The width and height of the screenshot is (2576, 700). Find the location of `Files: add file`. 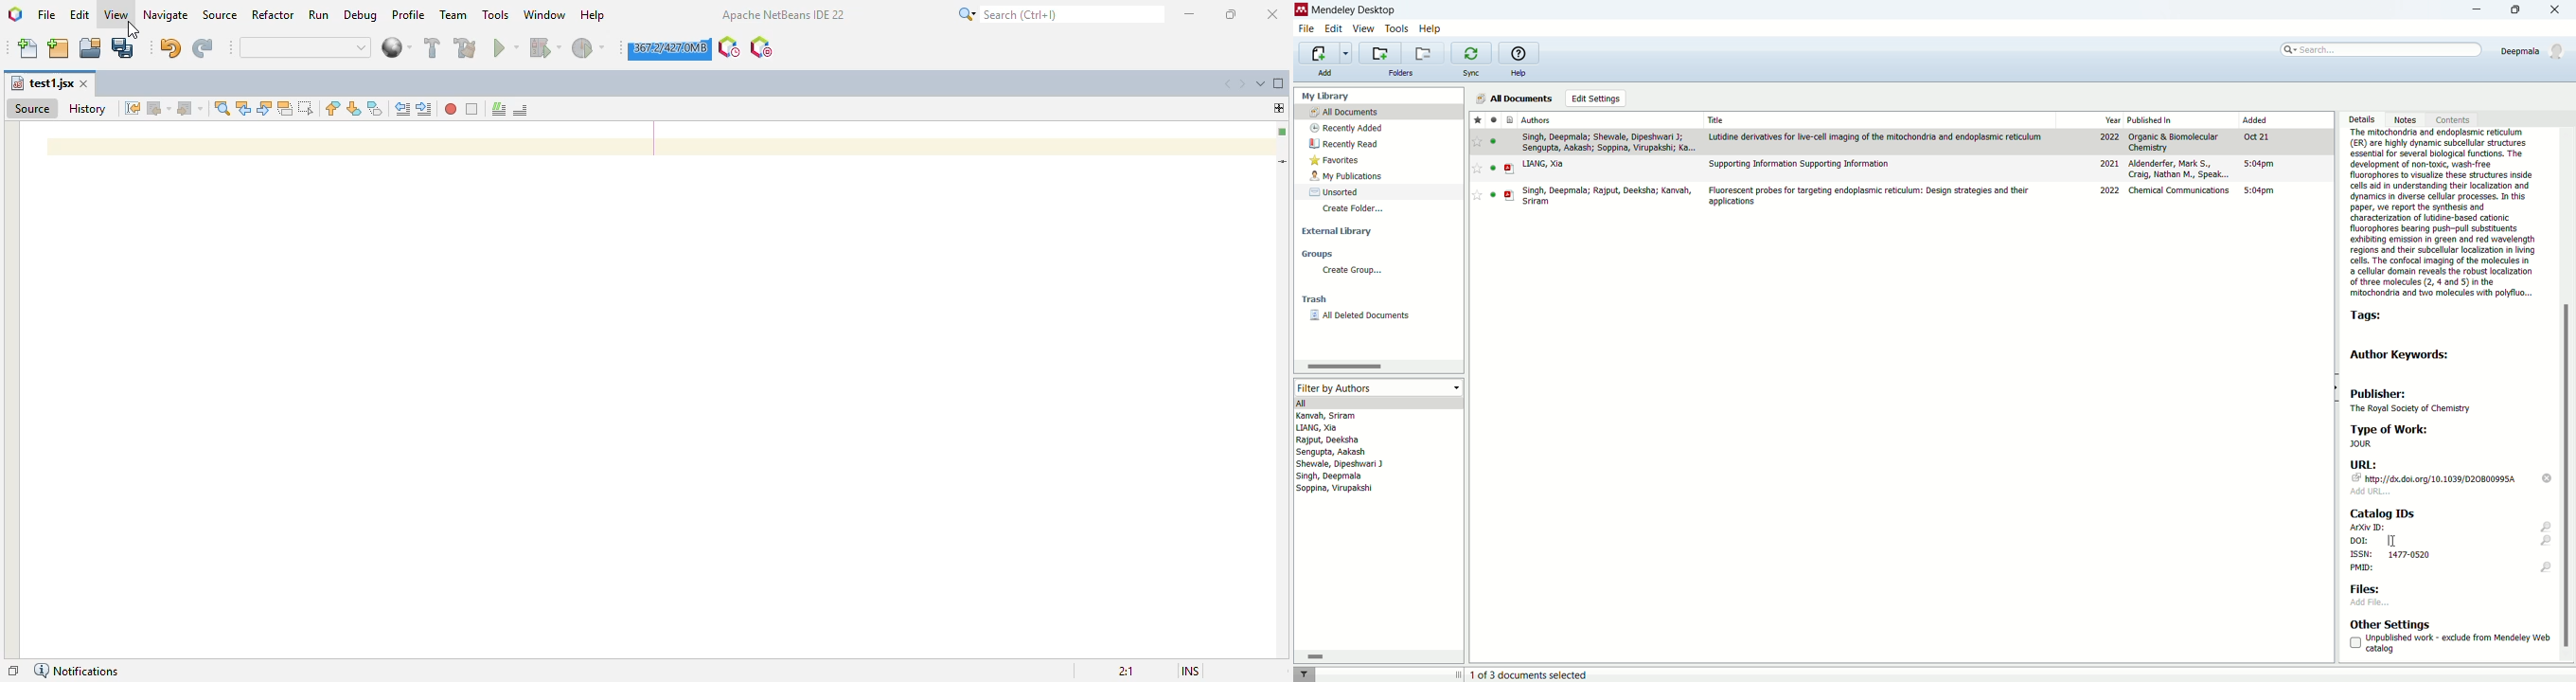

Files: add file is located at coordinates (2373, 594).